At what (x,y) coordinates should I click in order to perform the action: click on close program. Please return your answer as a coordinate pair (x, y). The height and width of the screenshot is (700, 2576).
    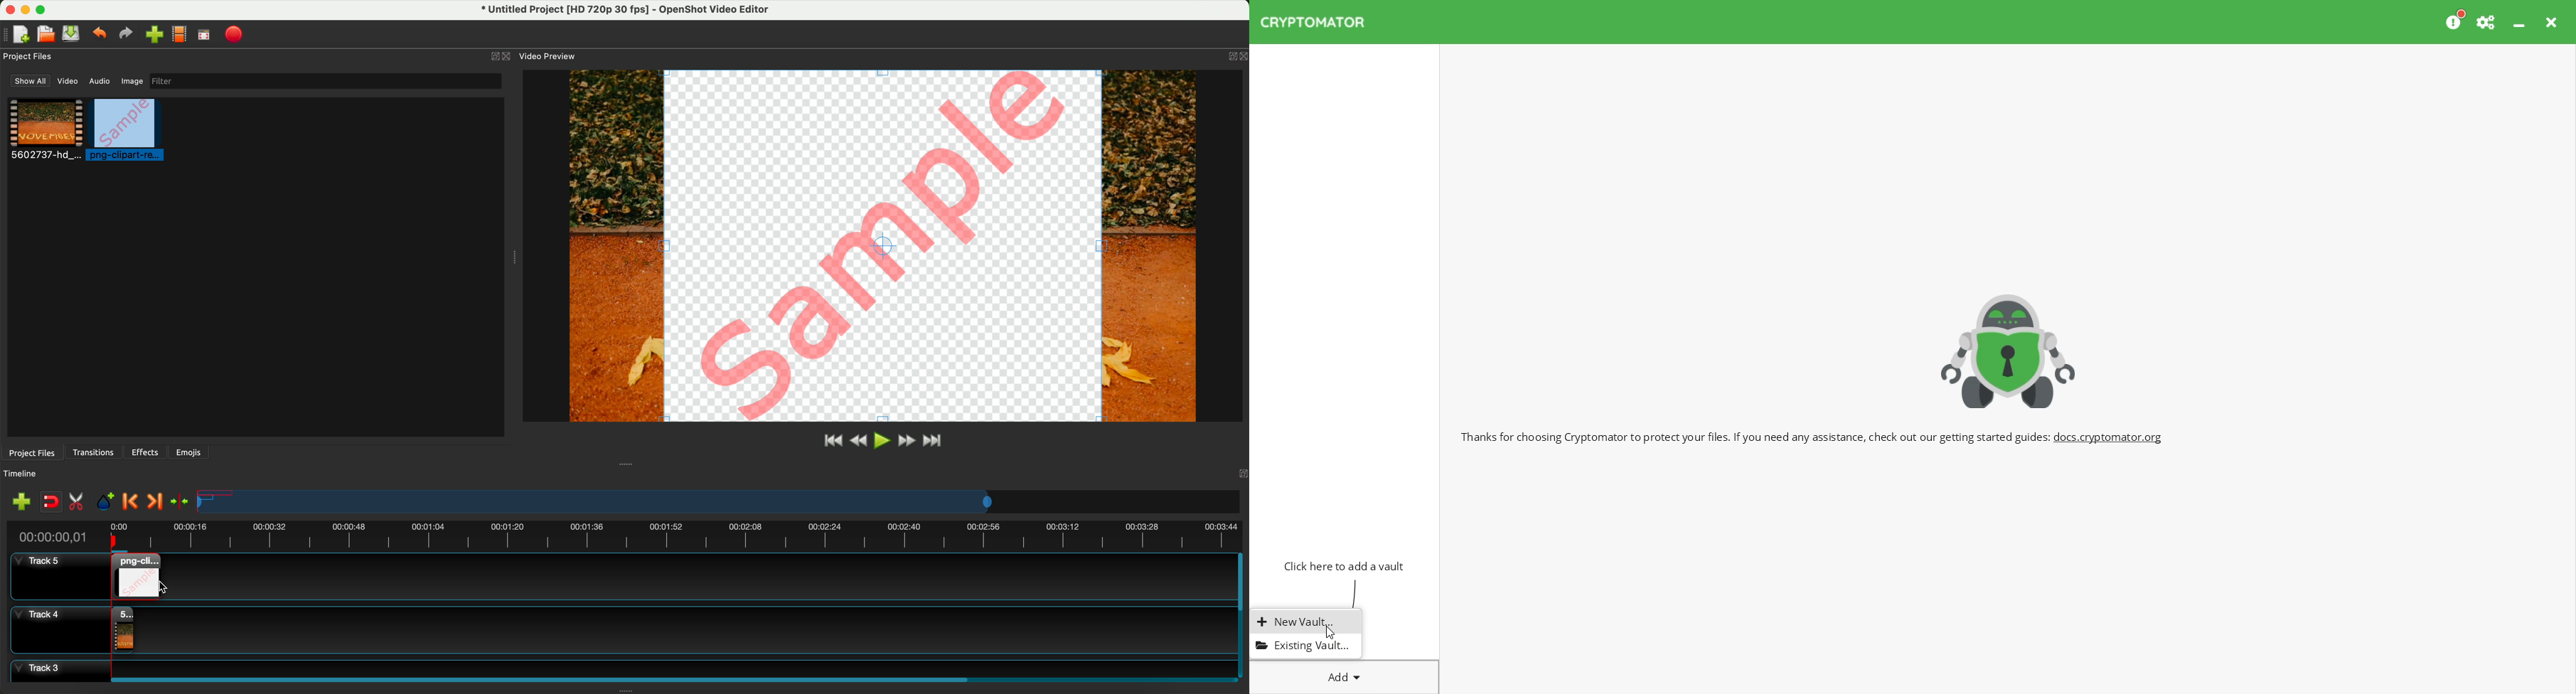
    Looking at the image, I should click on (8, 9).